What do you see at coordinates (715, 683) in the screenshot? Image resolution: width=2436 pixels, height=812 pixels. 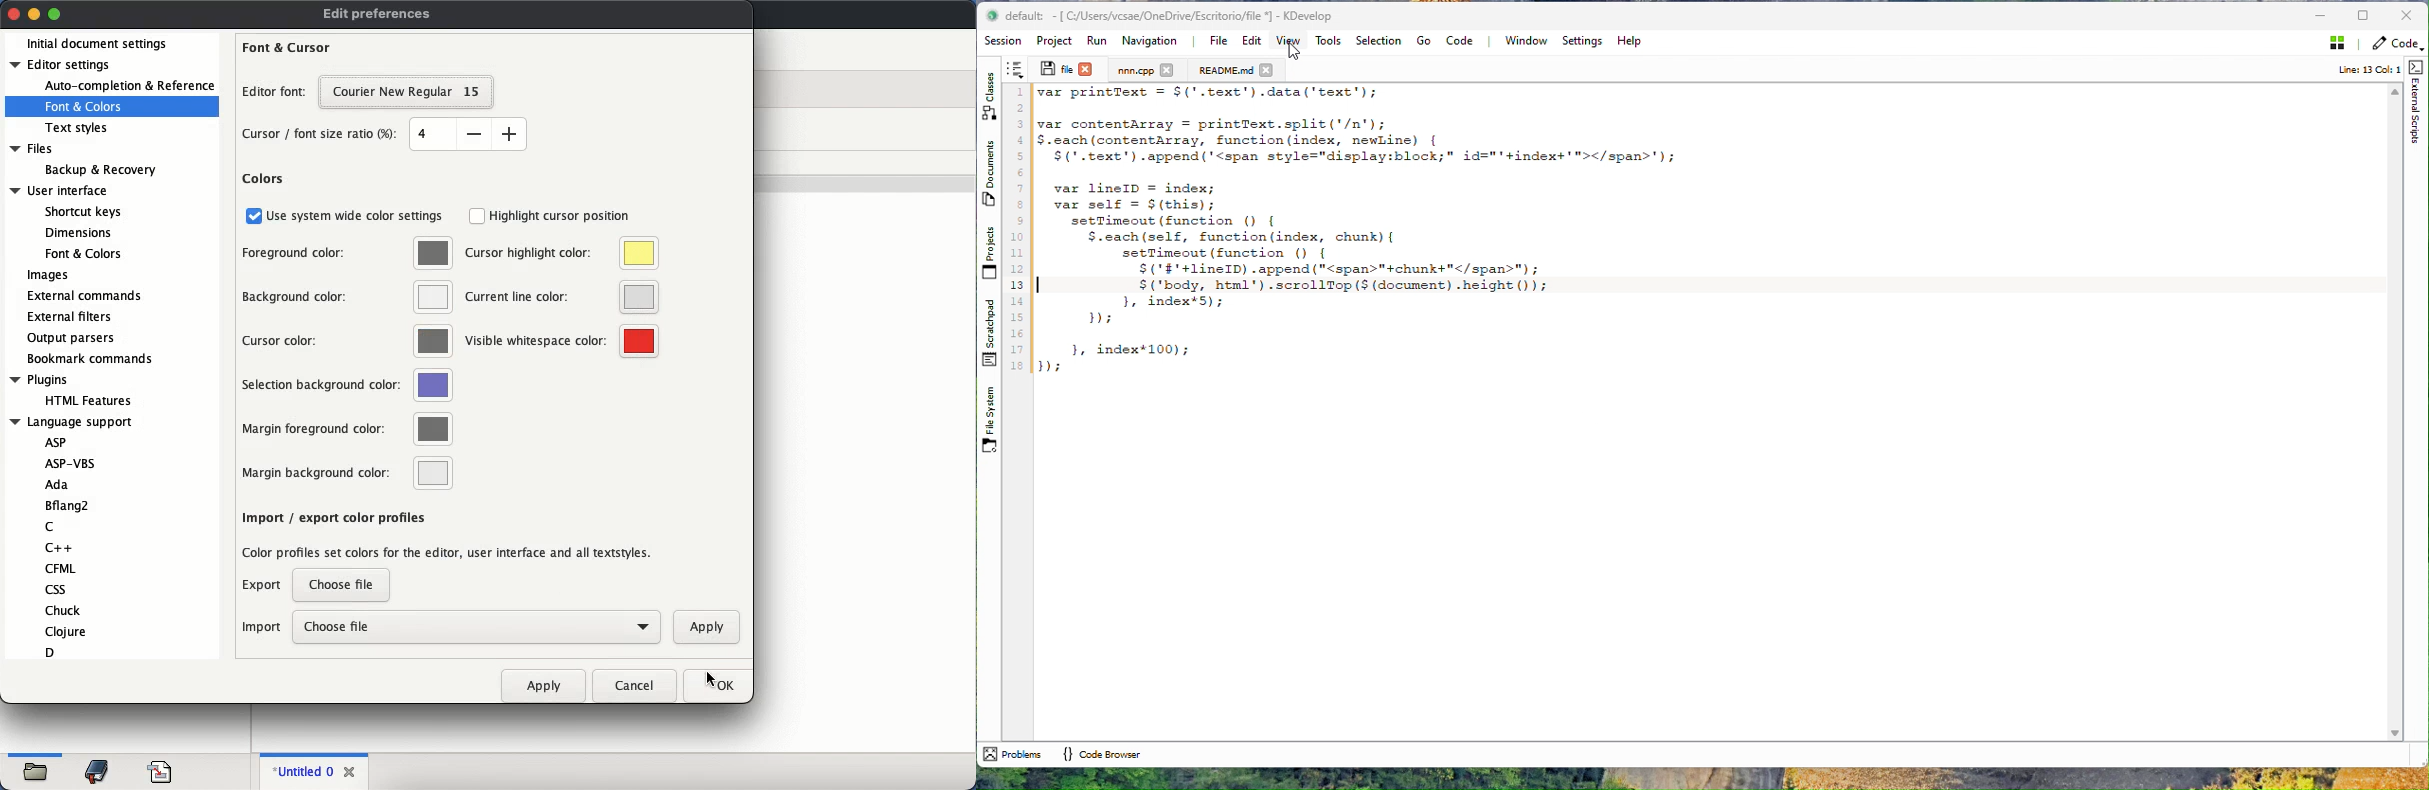 I see `ok` at bounding box center [715, 683].